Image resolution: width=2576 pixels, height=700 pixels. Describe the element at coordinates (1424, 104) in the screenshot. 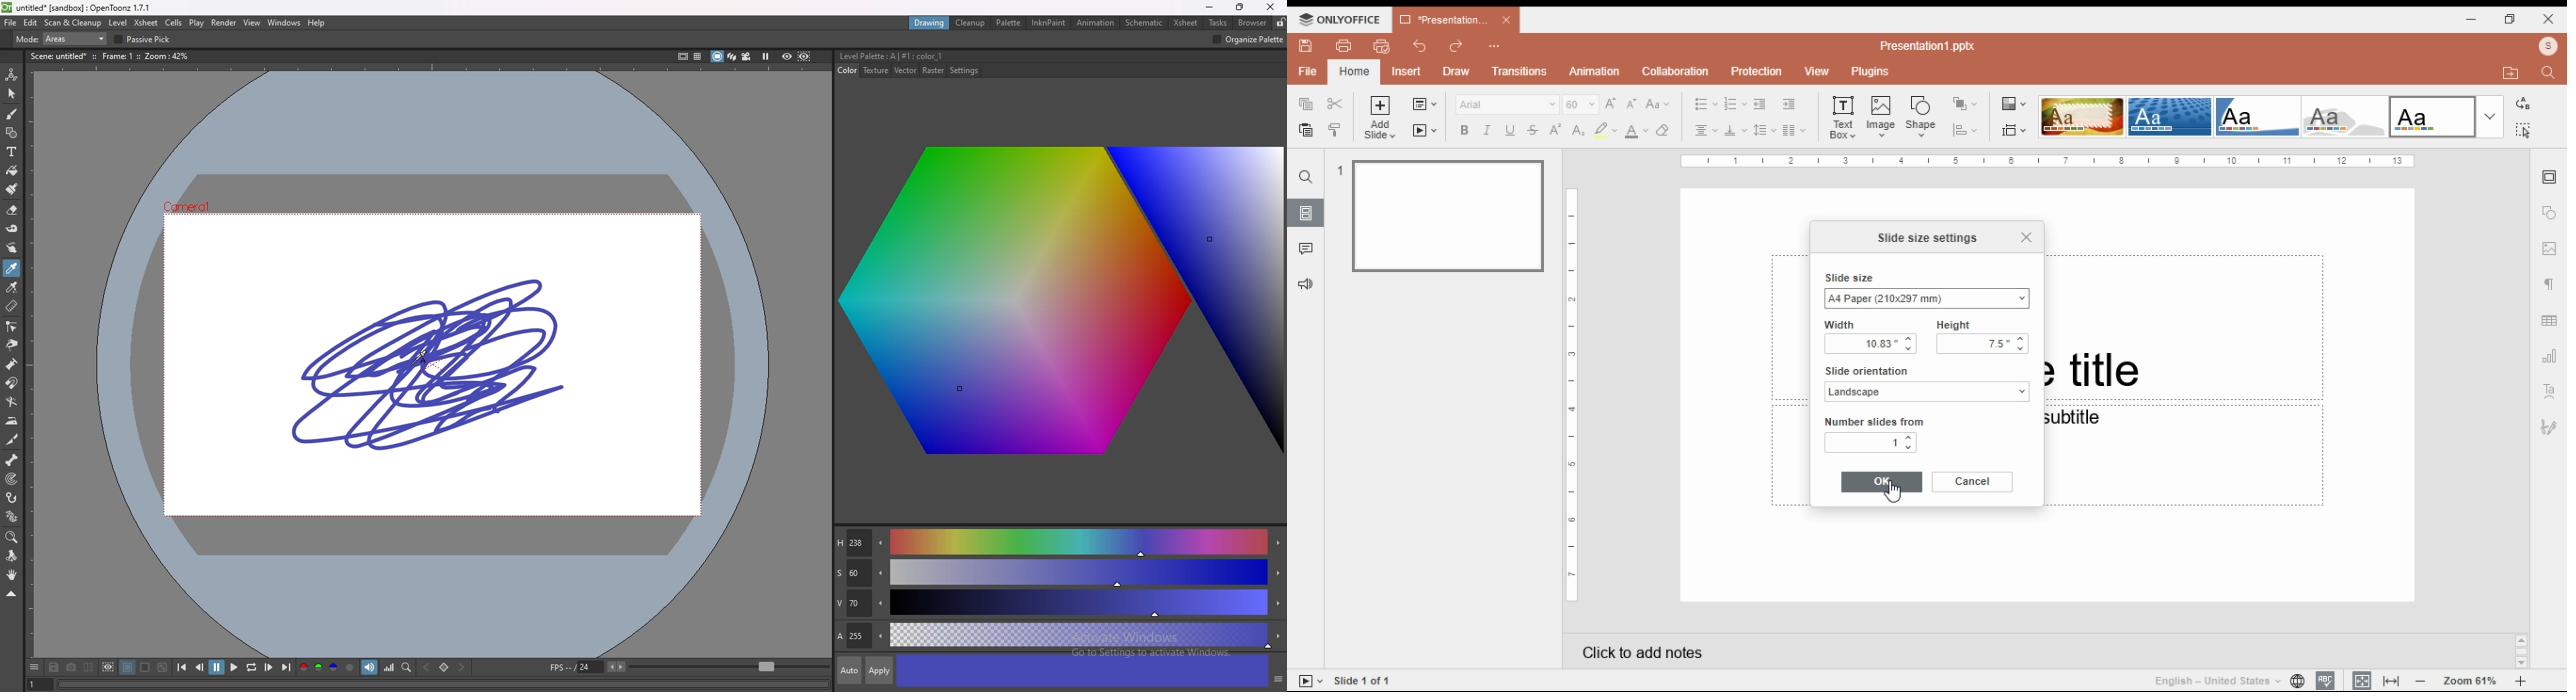

I see `change slide layout` at that location.